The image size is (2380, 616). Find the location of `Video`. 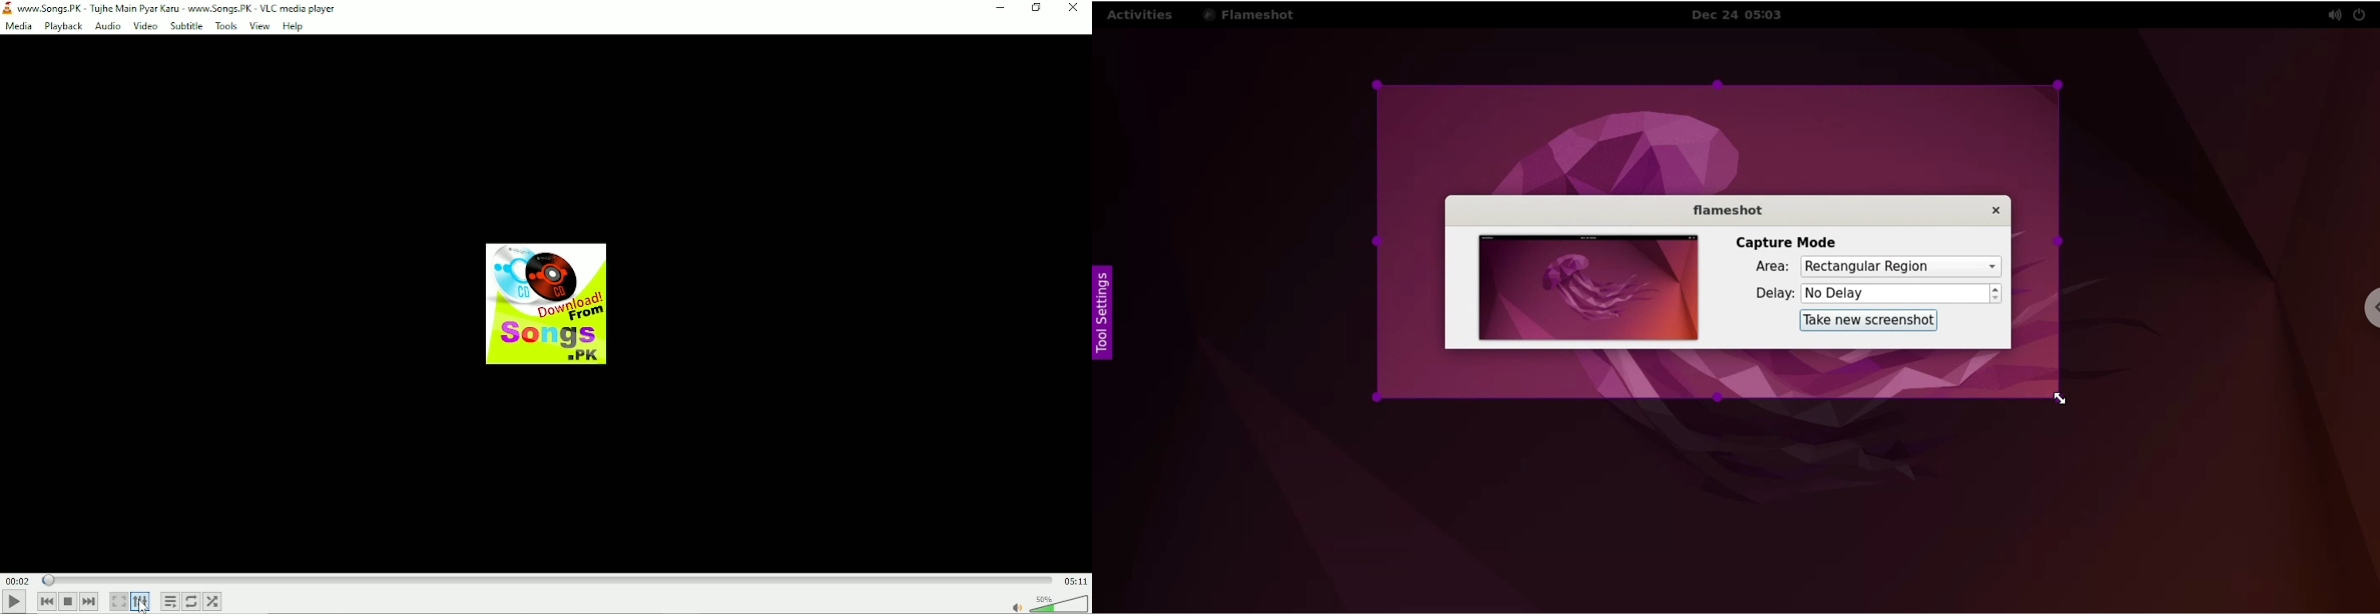

Video is located at coordinates (143, 27).